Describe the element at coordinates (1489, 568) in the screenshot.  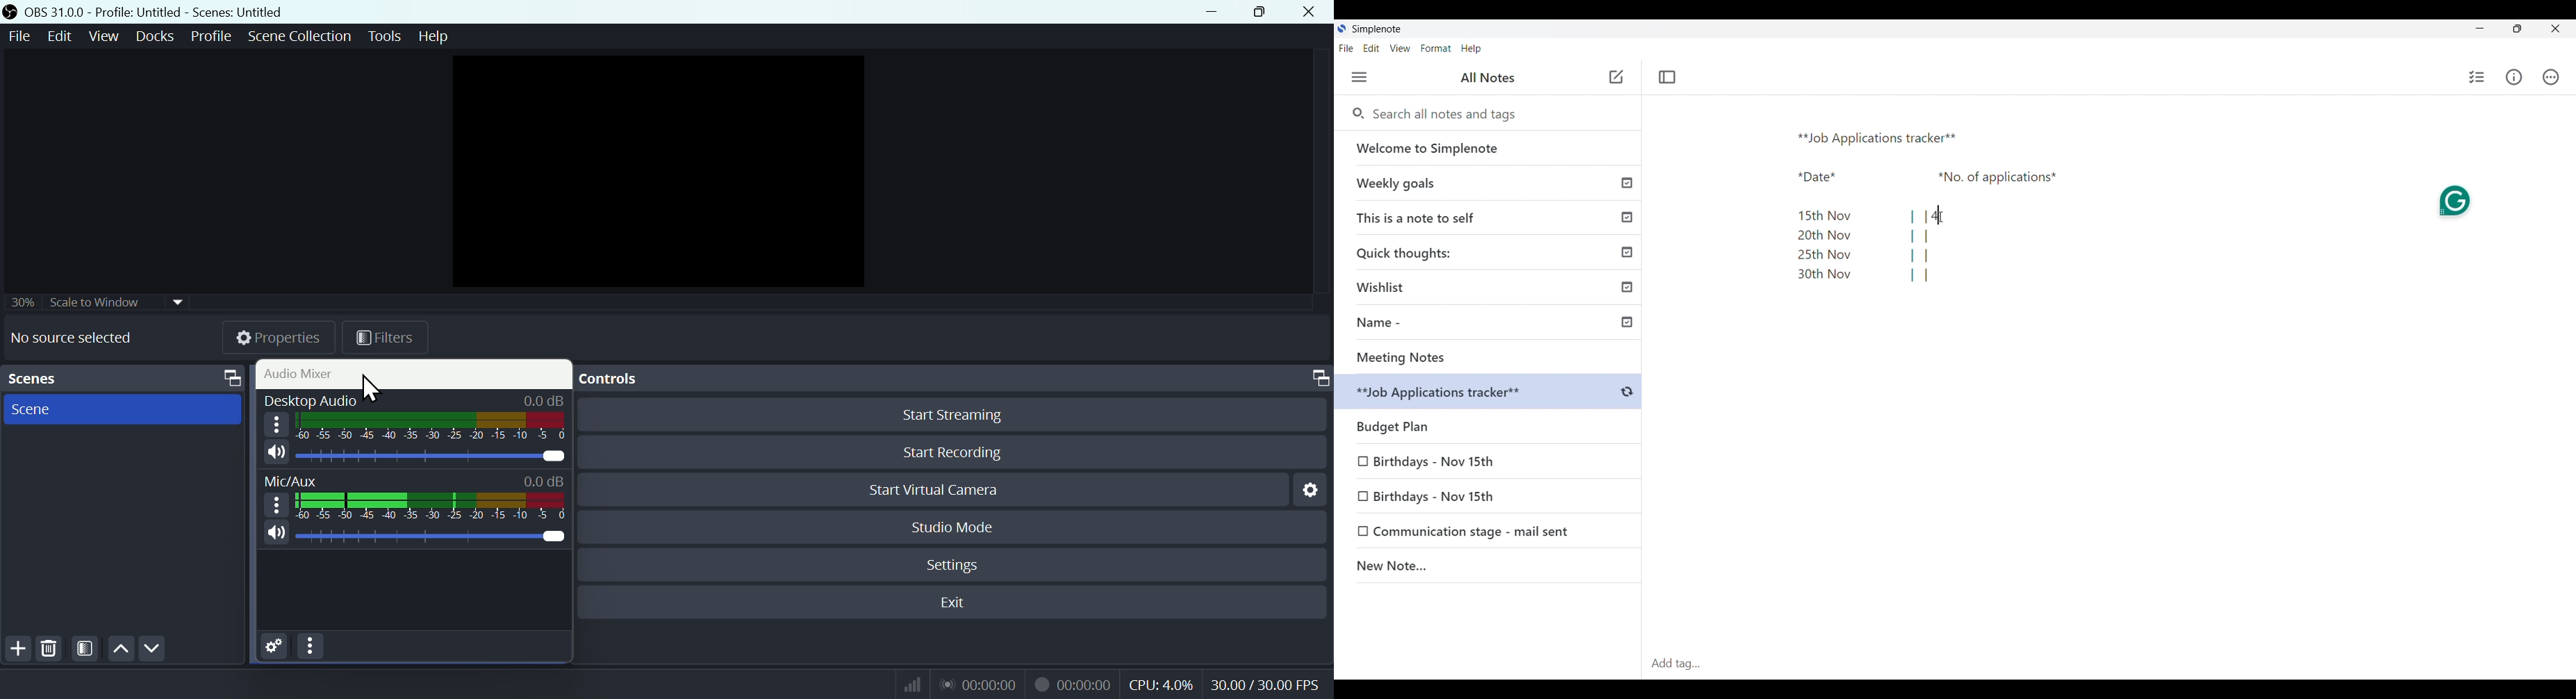
I see `New Note..` at that location.